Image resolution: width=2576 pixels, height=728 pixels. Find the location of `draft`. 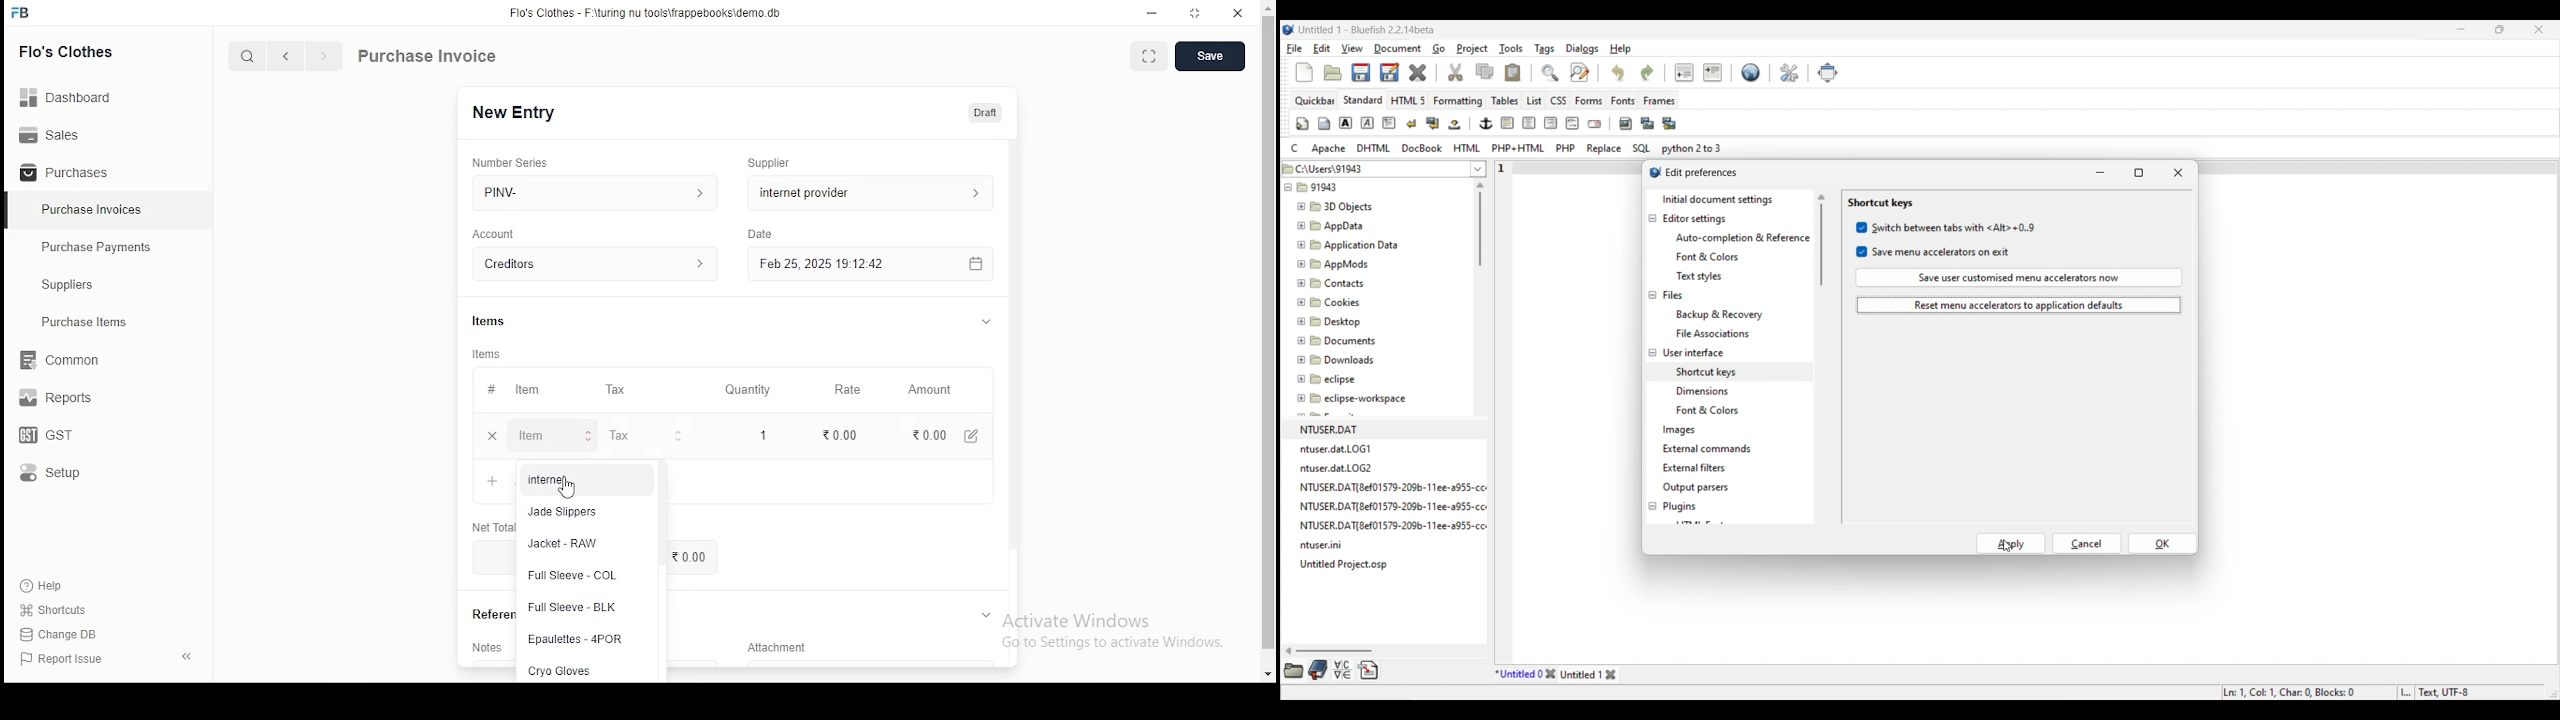

draft is located at coordinates (986, 112).